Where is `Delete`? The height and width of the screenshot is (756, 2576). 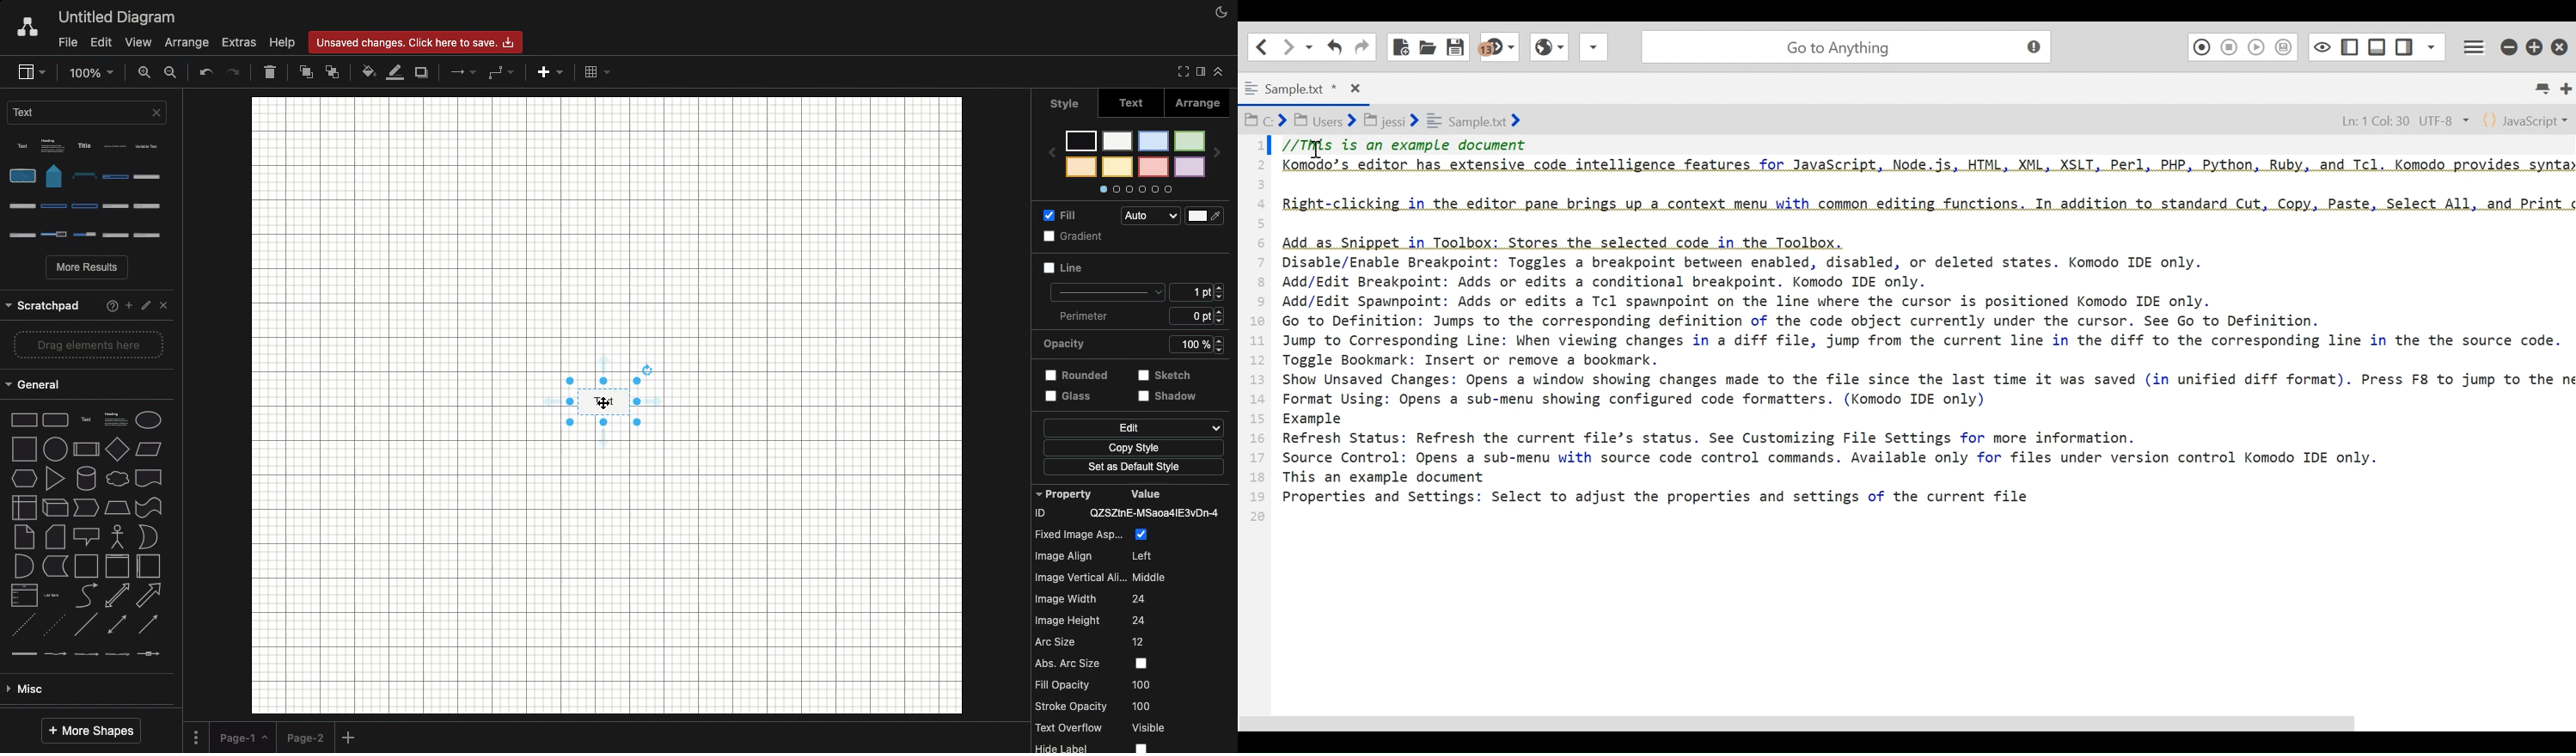 Delete is located at coordinates (270, 71).